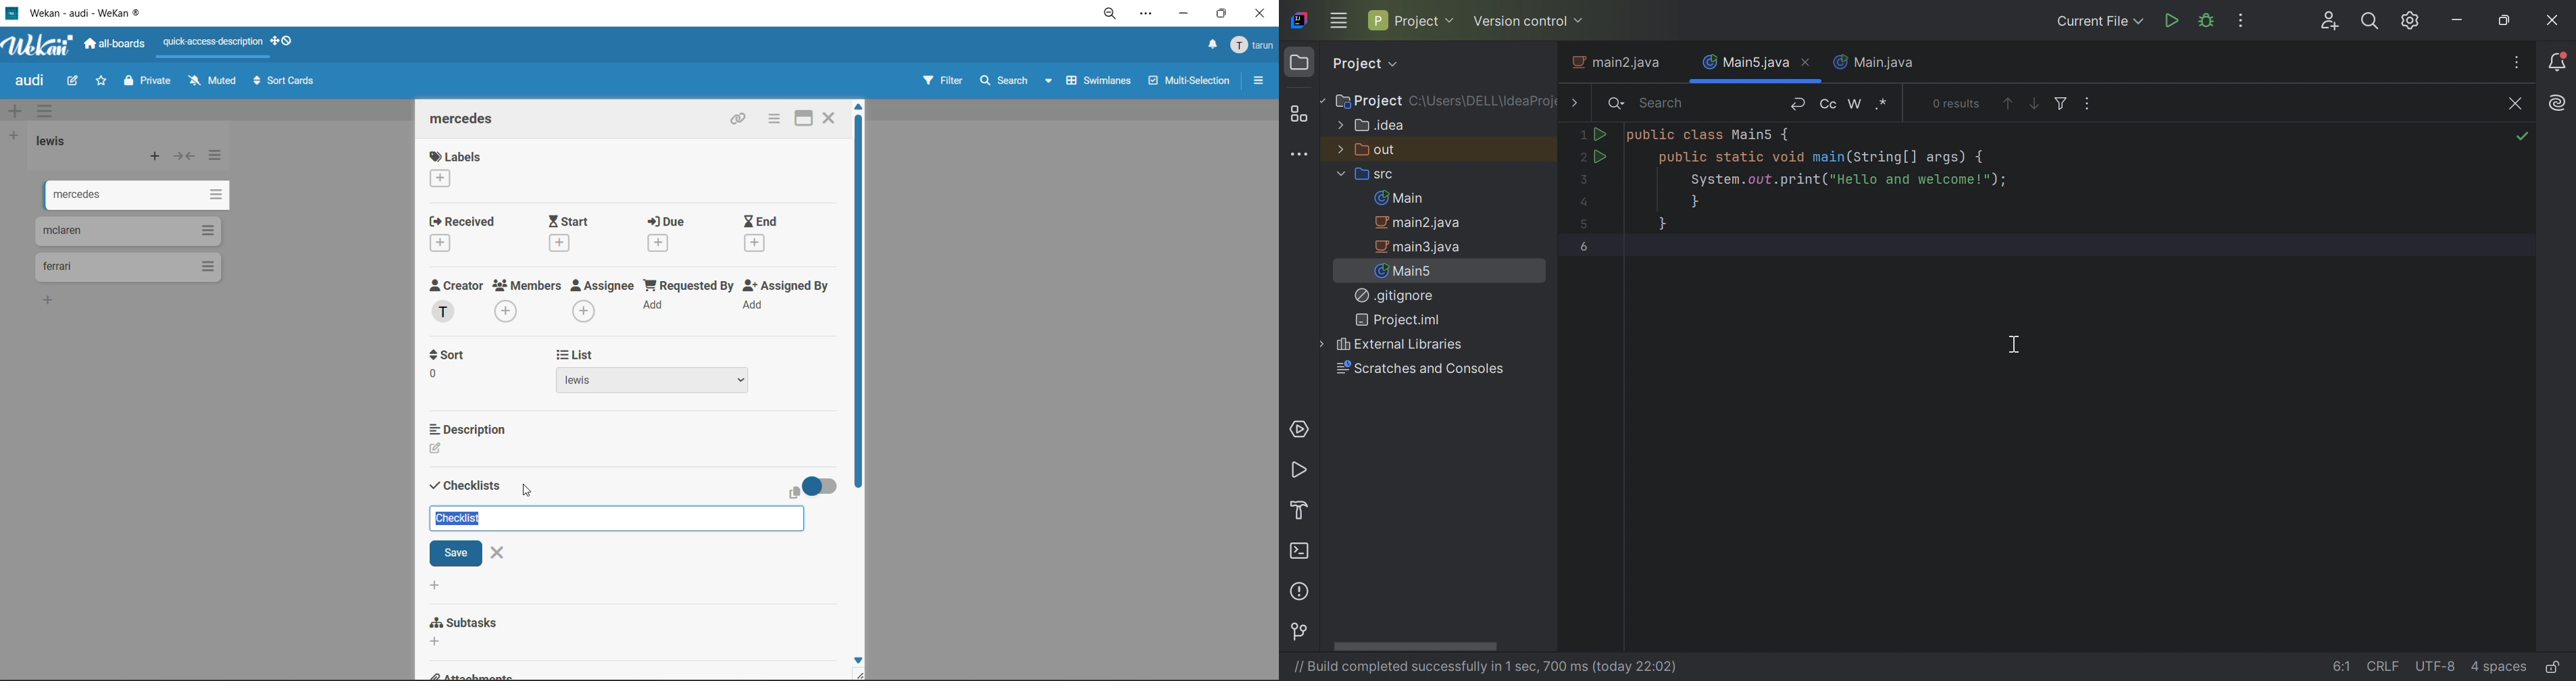 The height and width of the screenshot is (700, 2576). I want to click on Regex, so click(1884, 102).